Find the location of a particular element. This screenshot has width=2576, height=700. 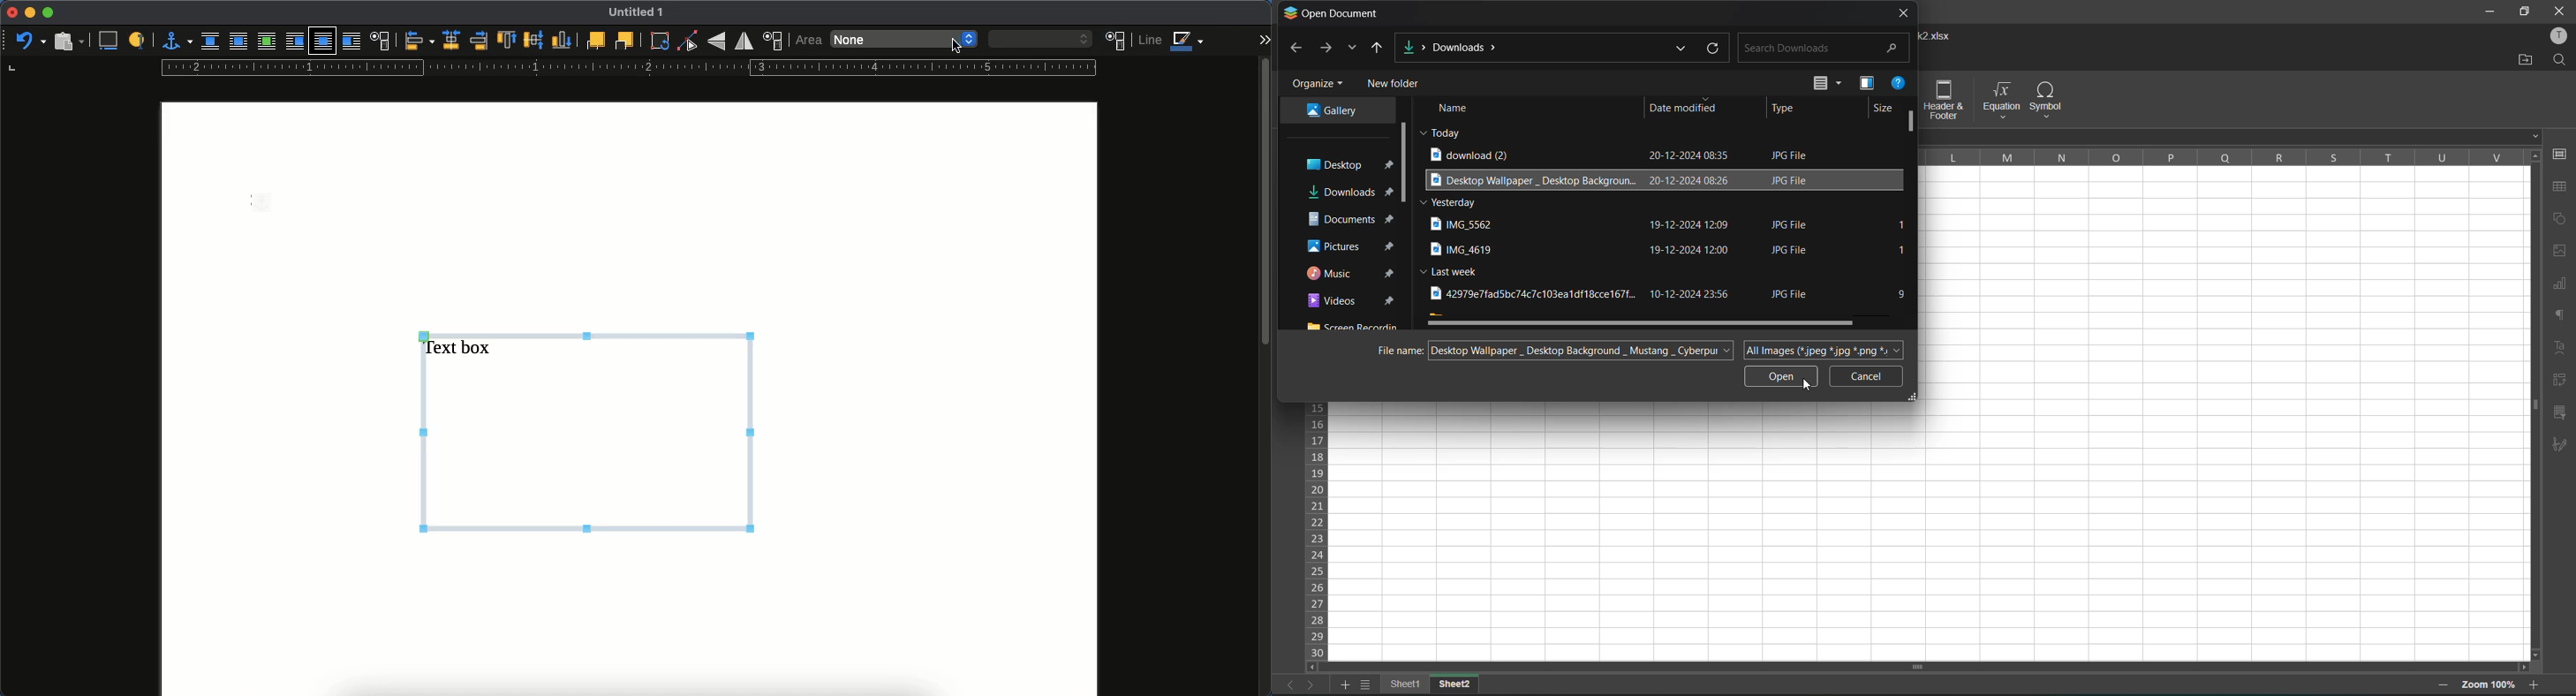

images is located at coordinates (2561, 249).